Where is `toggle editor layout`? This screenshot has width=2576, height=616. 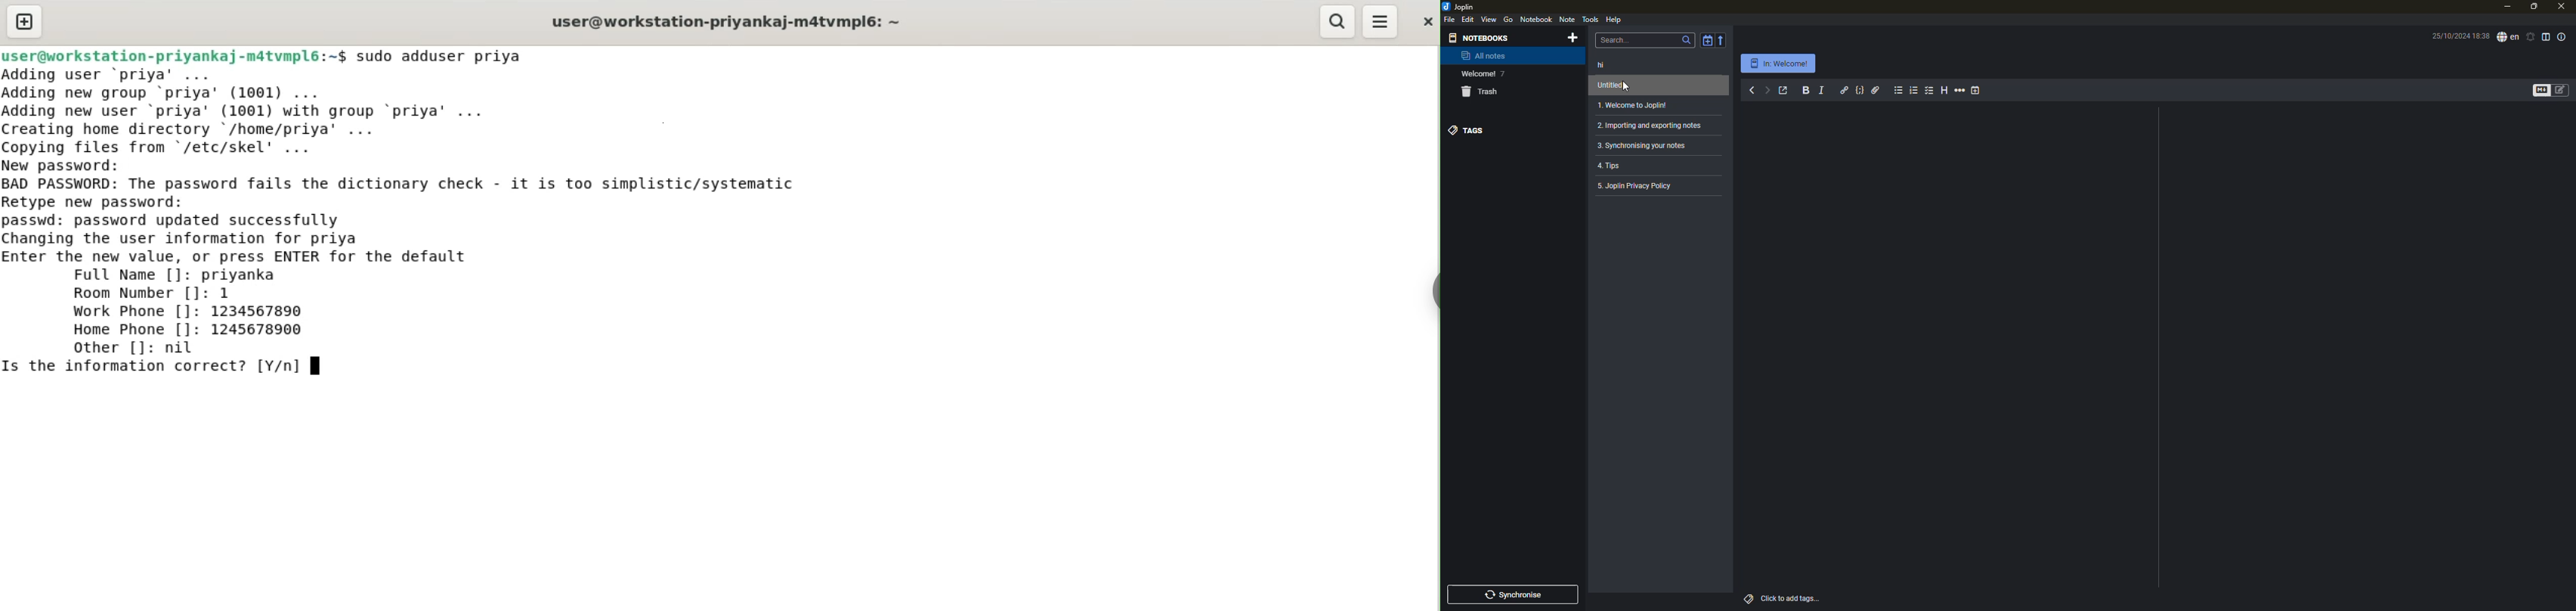
toggle editor layout is located at coordinates (2547, 37).